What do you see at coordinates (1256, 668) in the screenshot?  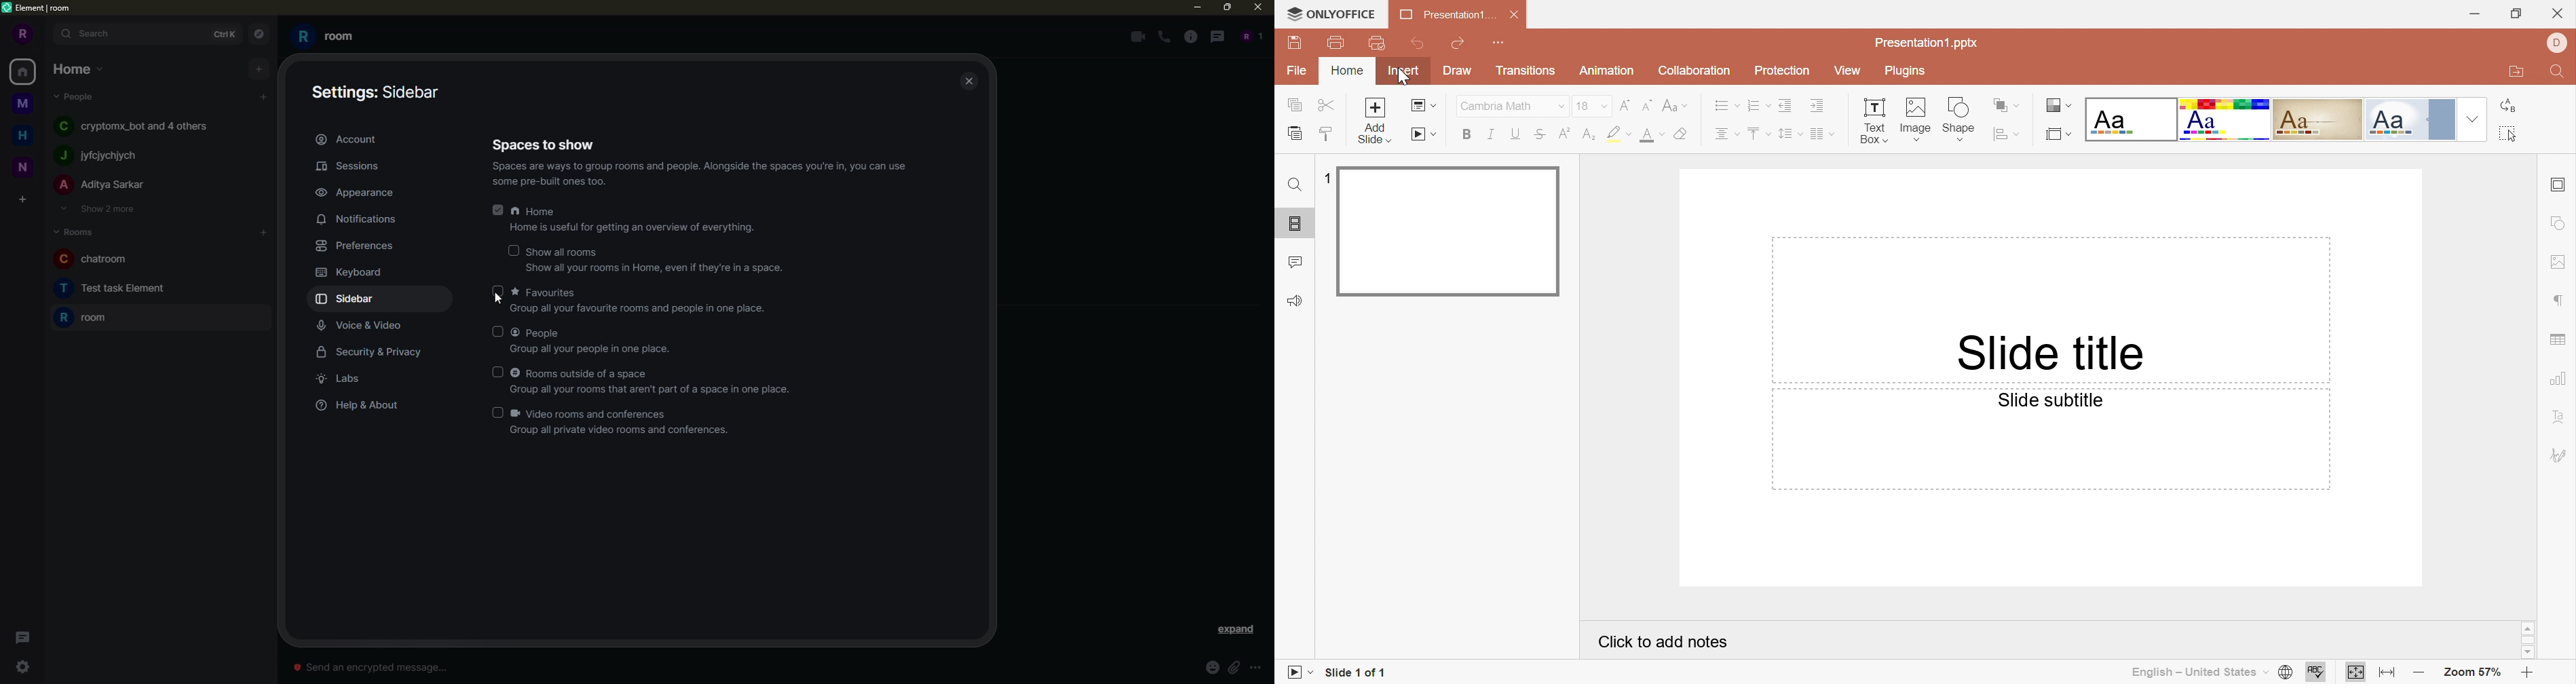 I see `more` at bounding box center [1256, 668].